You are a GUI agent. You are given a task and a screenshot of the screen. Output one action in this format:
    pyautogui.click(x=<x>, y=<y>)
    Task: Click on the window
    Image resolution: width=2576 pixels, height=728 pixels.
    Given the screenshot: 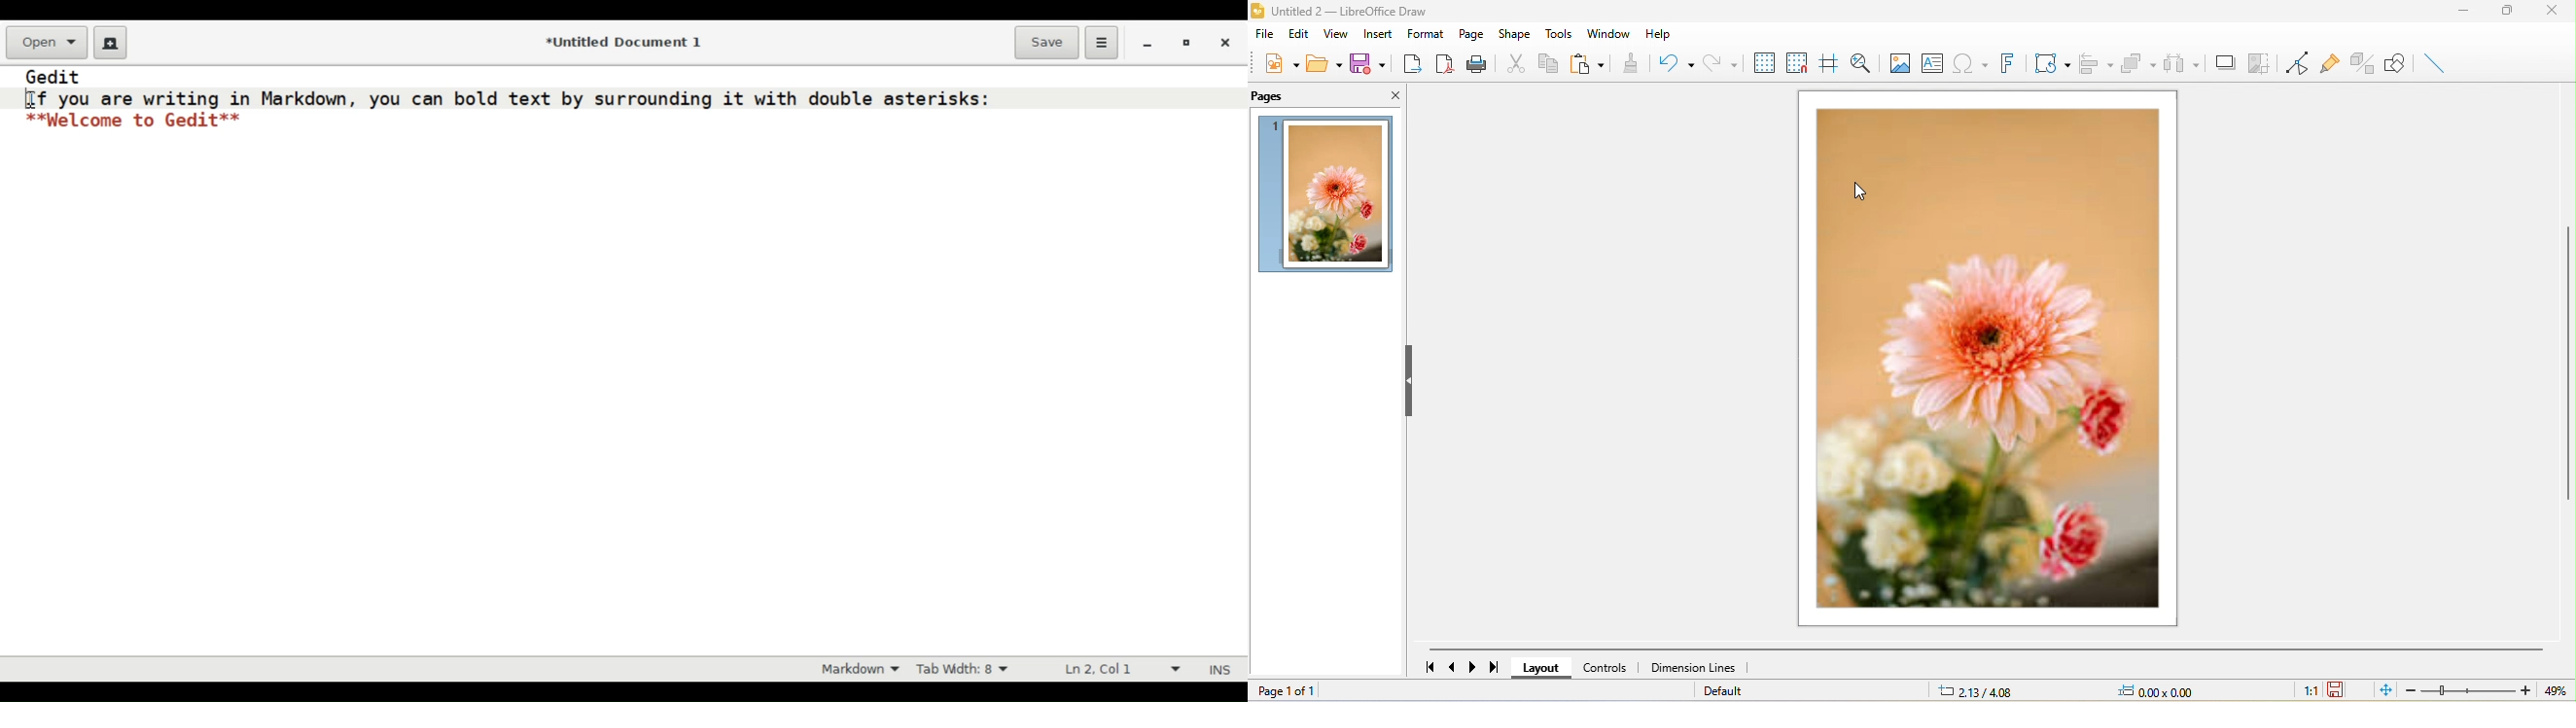 What is the action you would take?
    pyautogui.click(x=1611, y=33)
    